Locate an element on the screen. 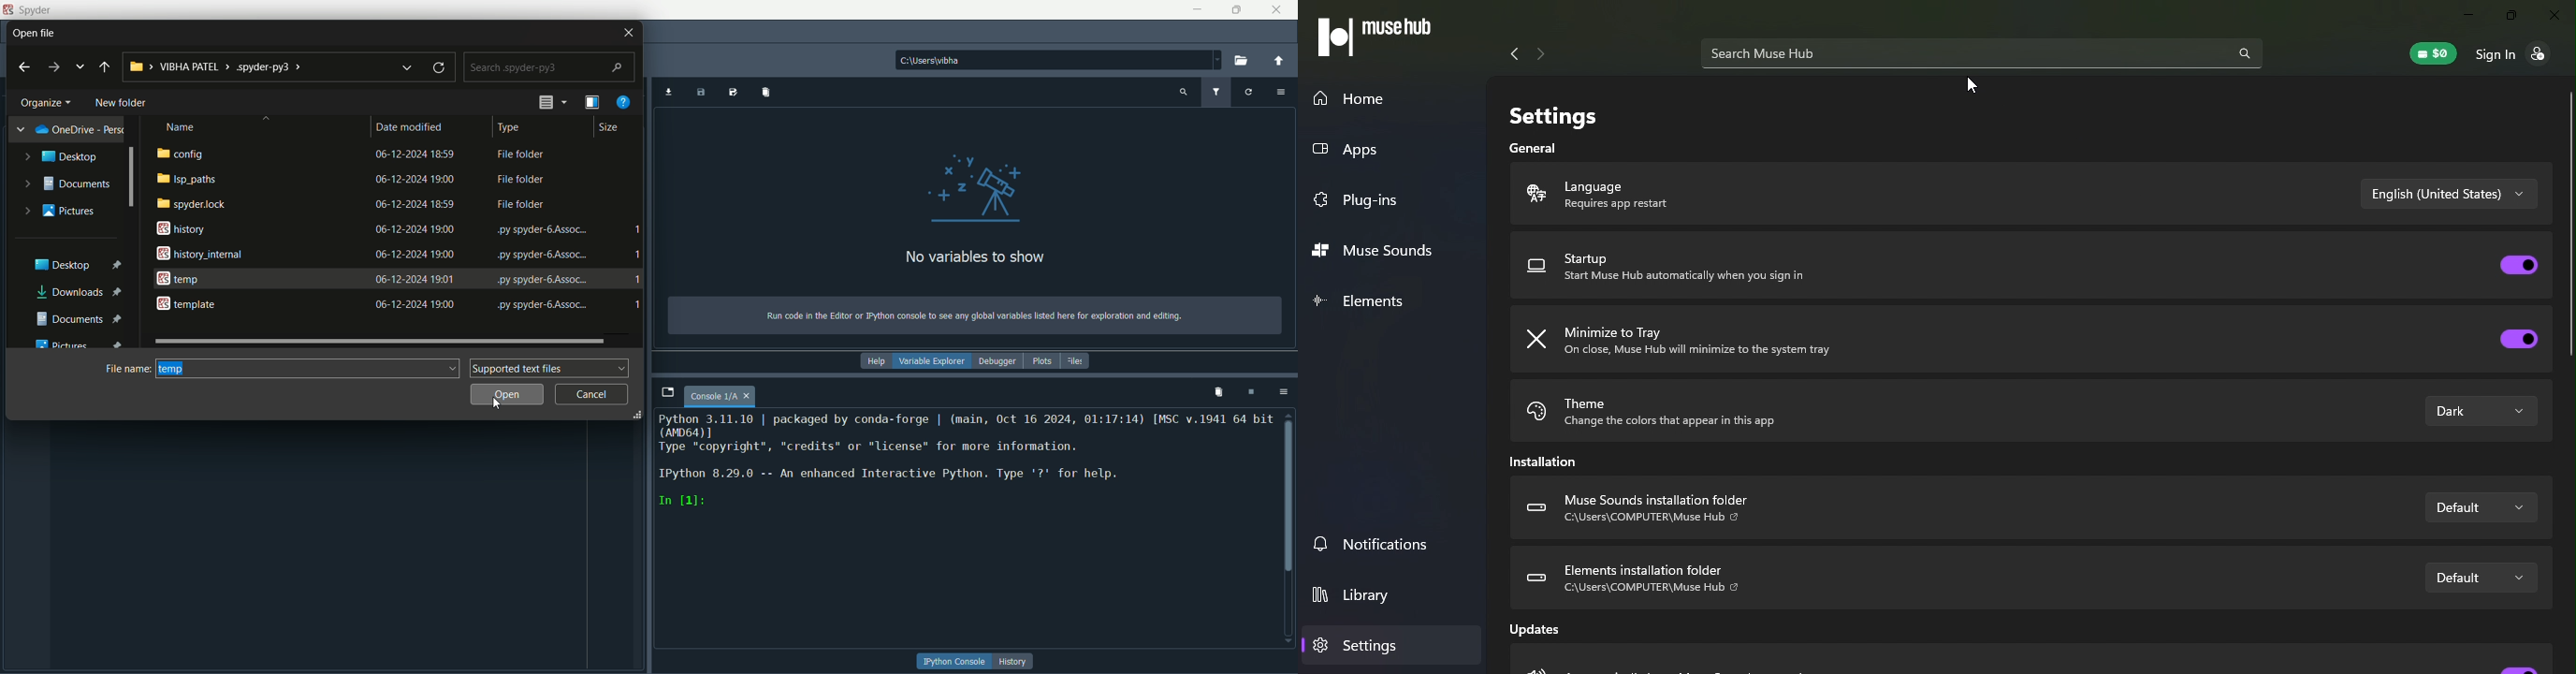 The width and height of the screenshot is (2576, 700). minimize logo is located at coordinates (1540, 341).